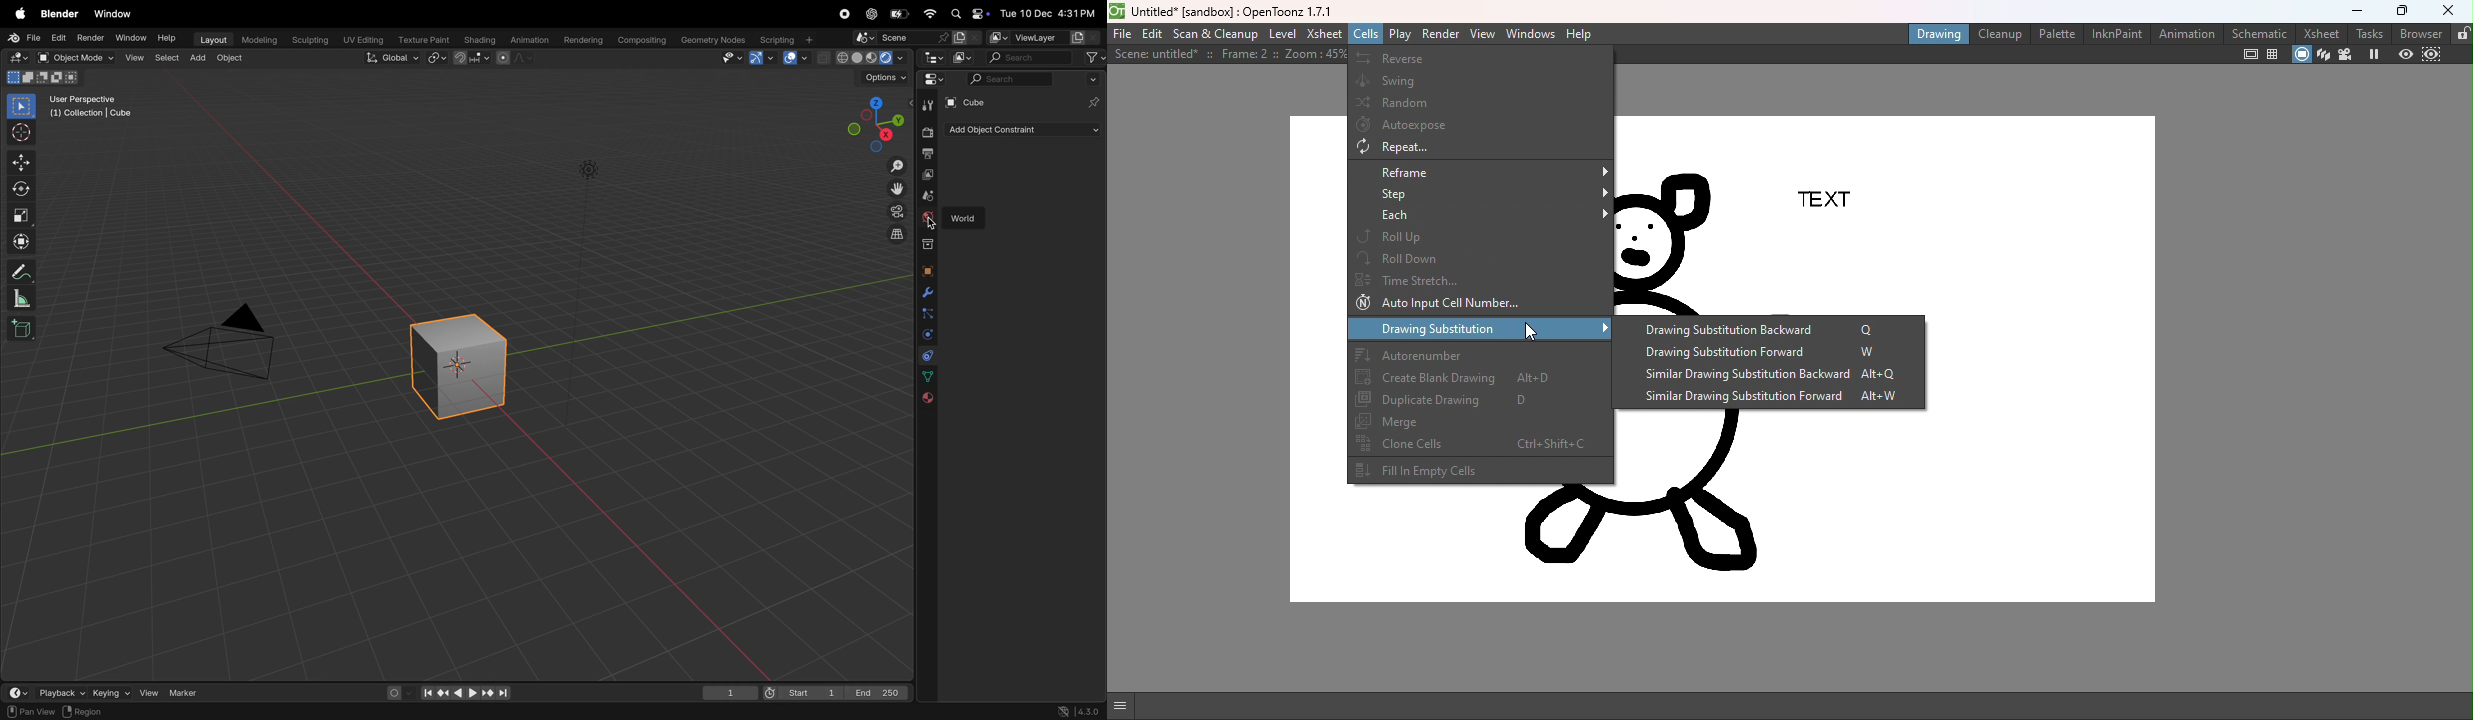  Describe the element at coordinates (1047, 11) in the screenshot. I see `date and time` at that location.